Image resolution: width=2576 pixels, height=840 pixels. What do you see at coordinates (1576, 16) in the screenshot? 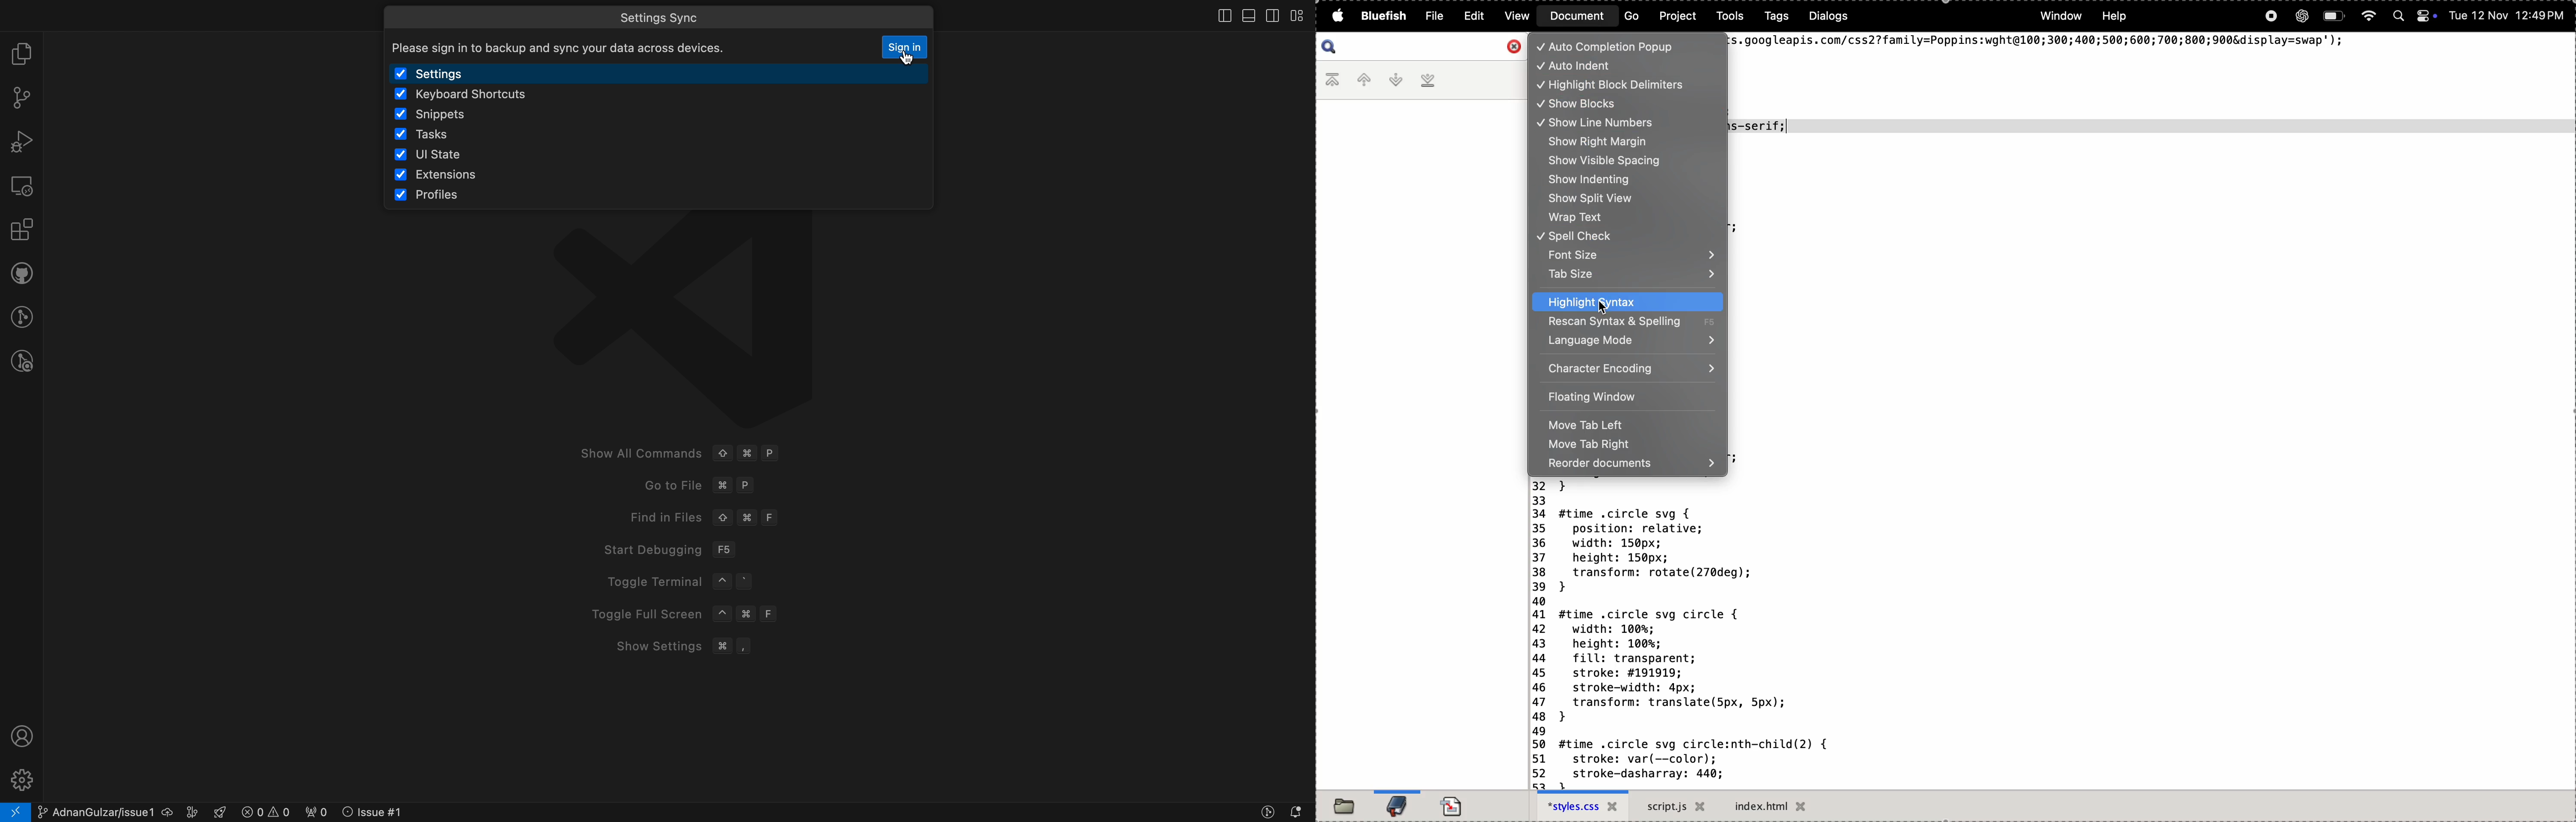
I see `document` at bounding box center [1576, 16].